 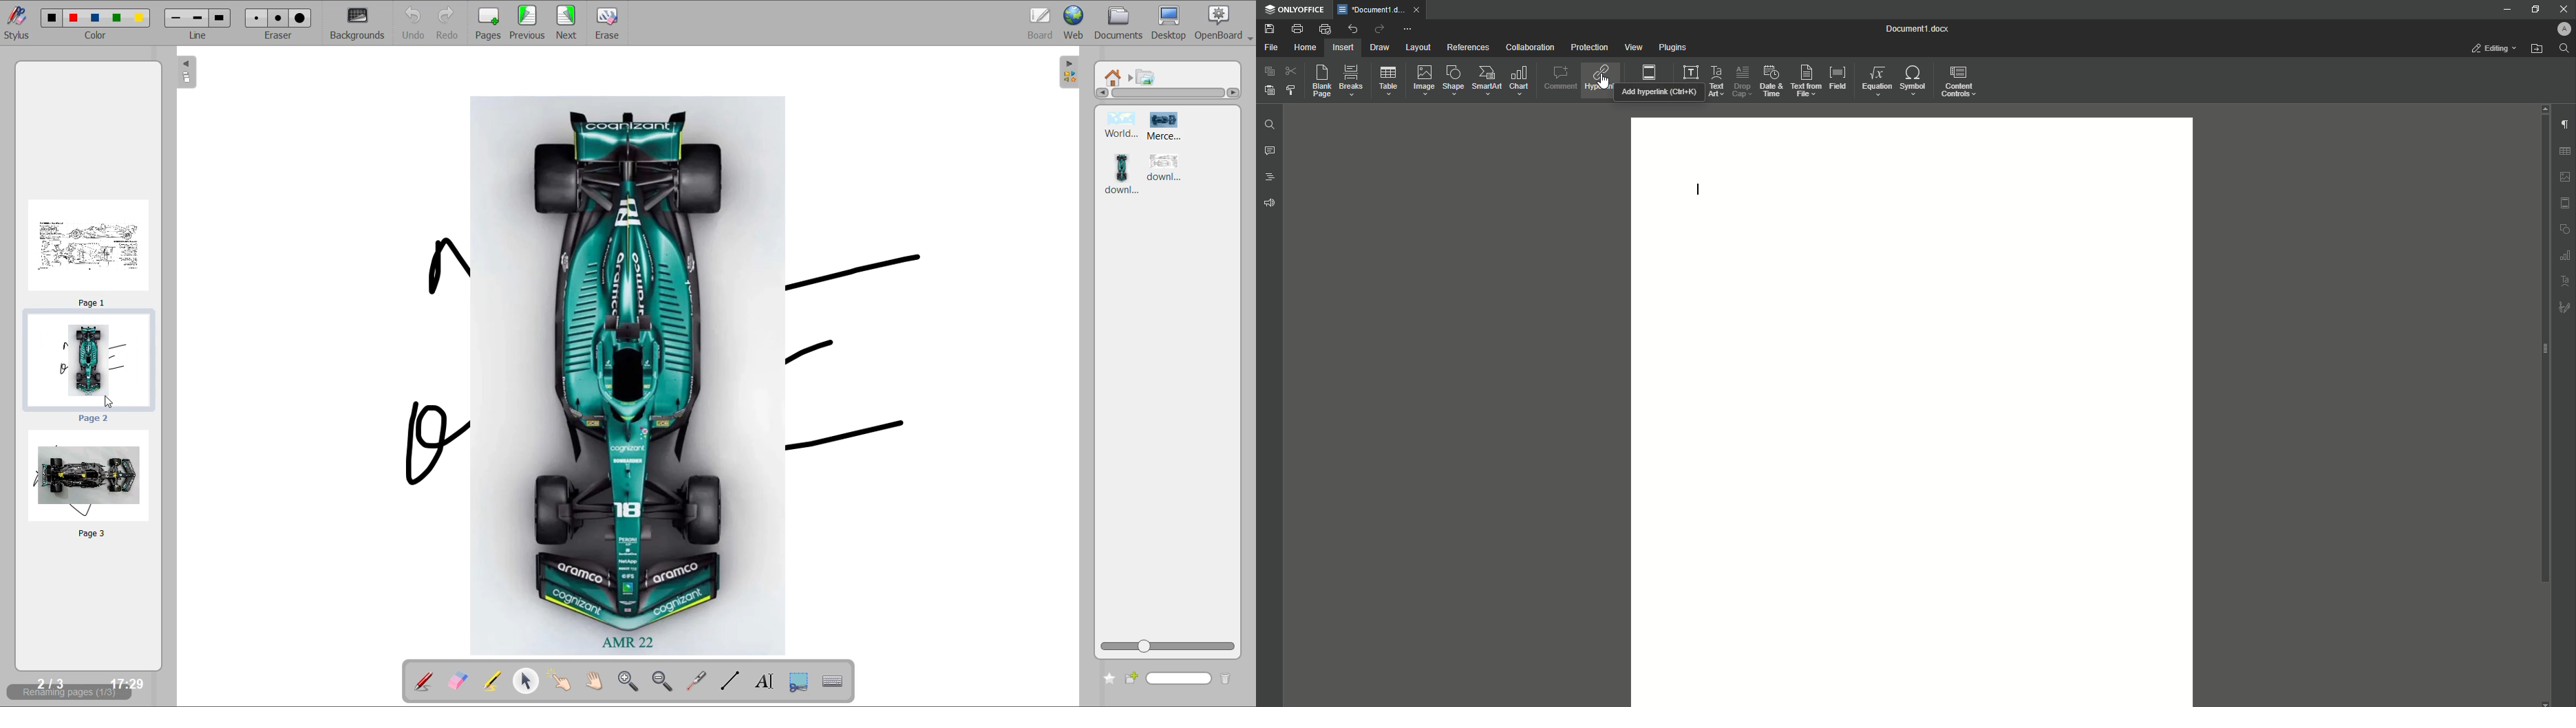 I want to click on Copy, so click(x=1269, y=71).